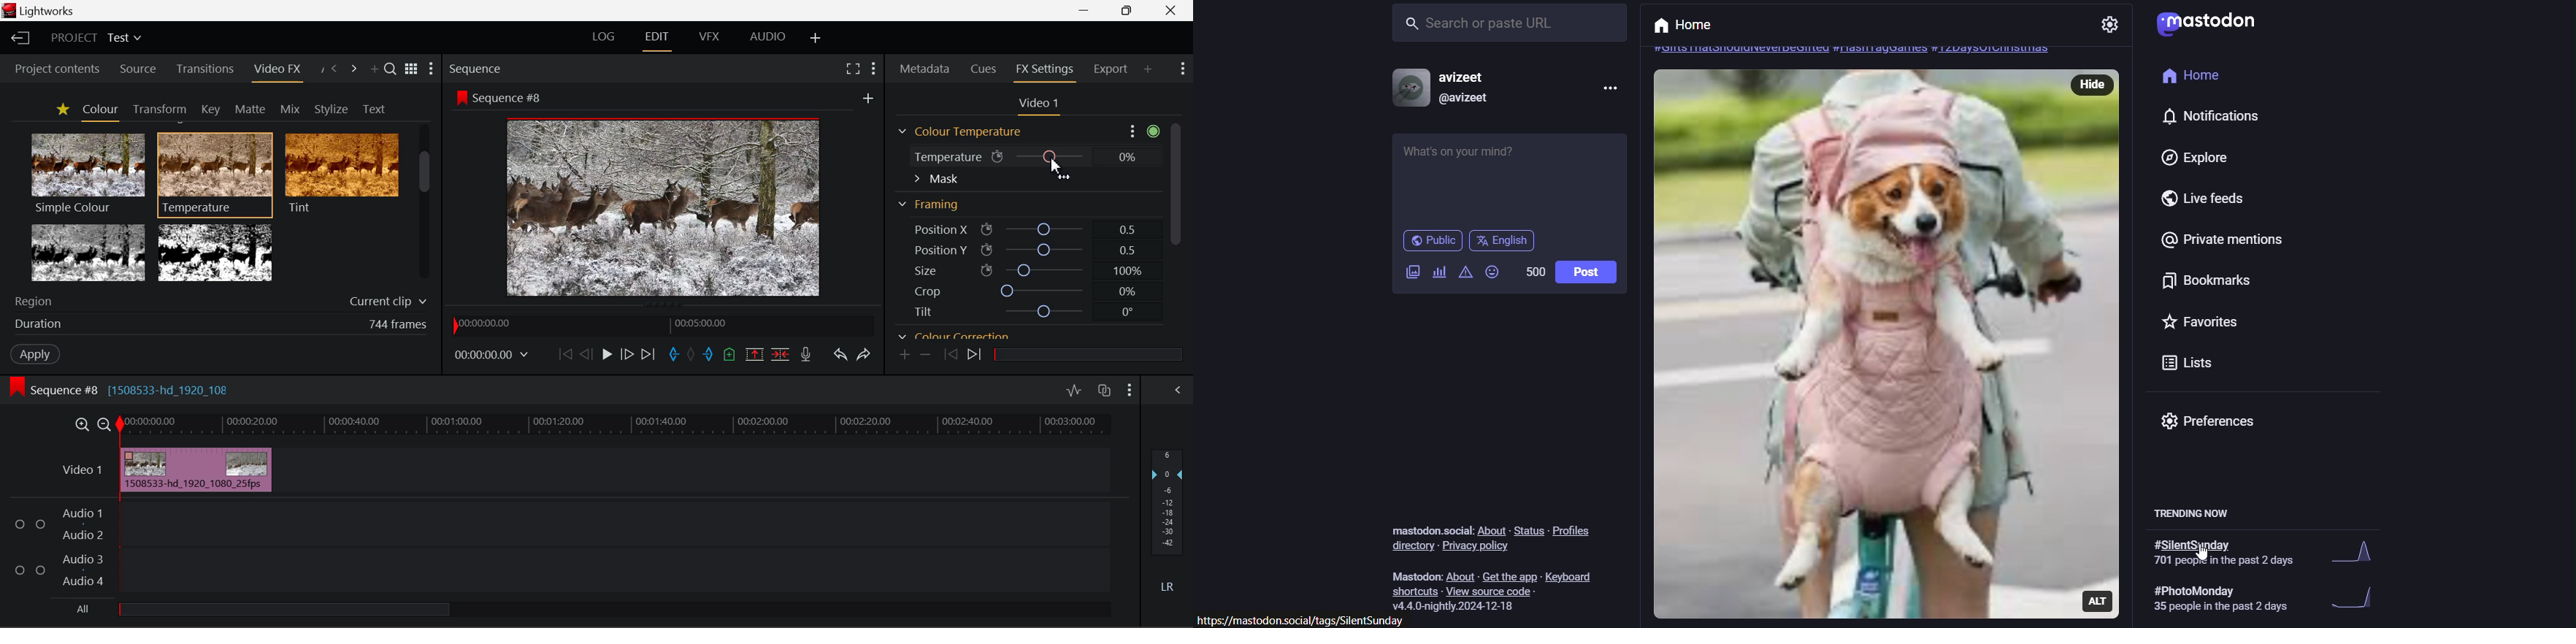  What do you see at coordinates (1168, 519) in the screenshot?
I see `Decibel Level` at bounding box center [1168, 519].